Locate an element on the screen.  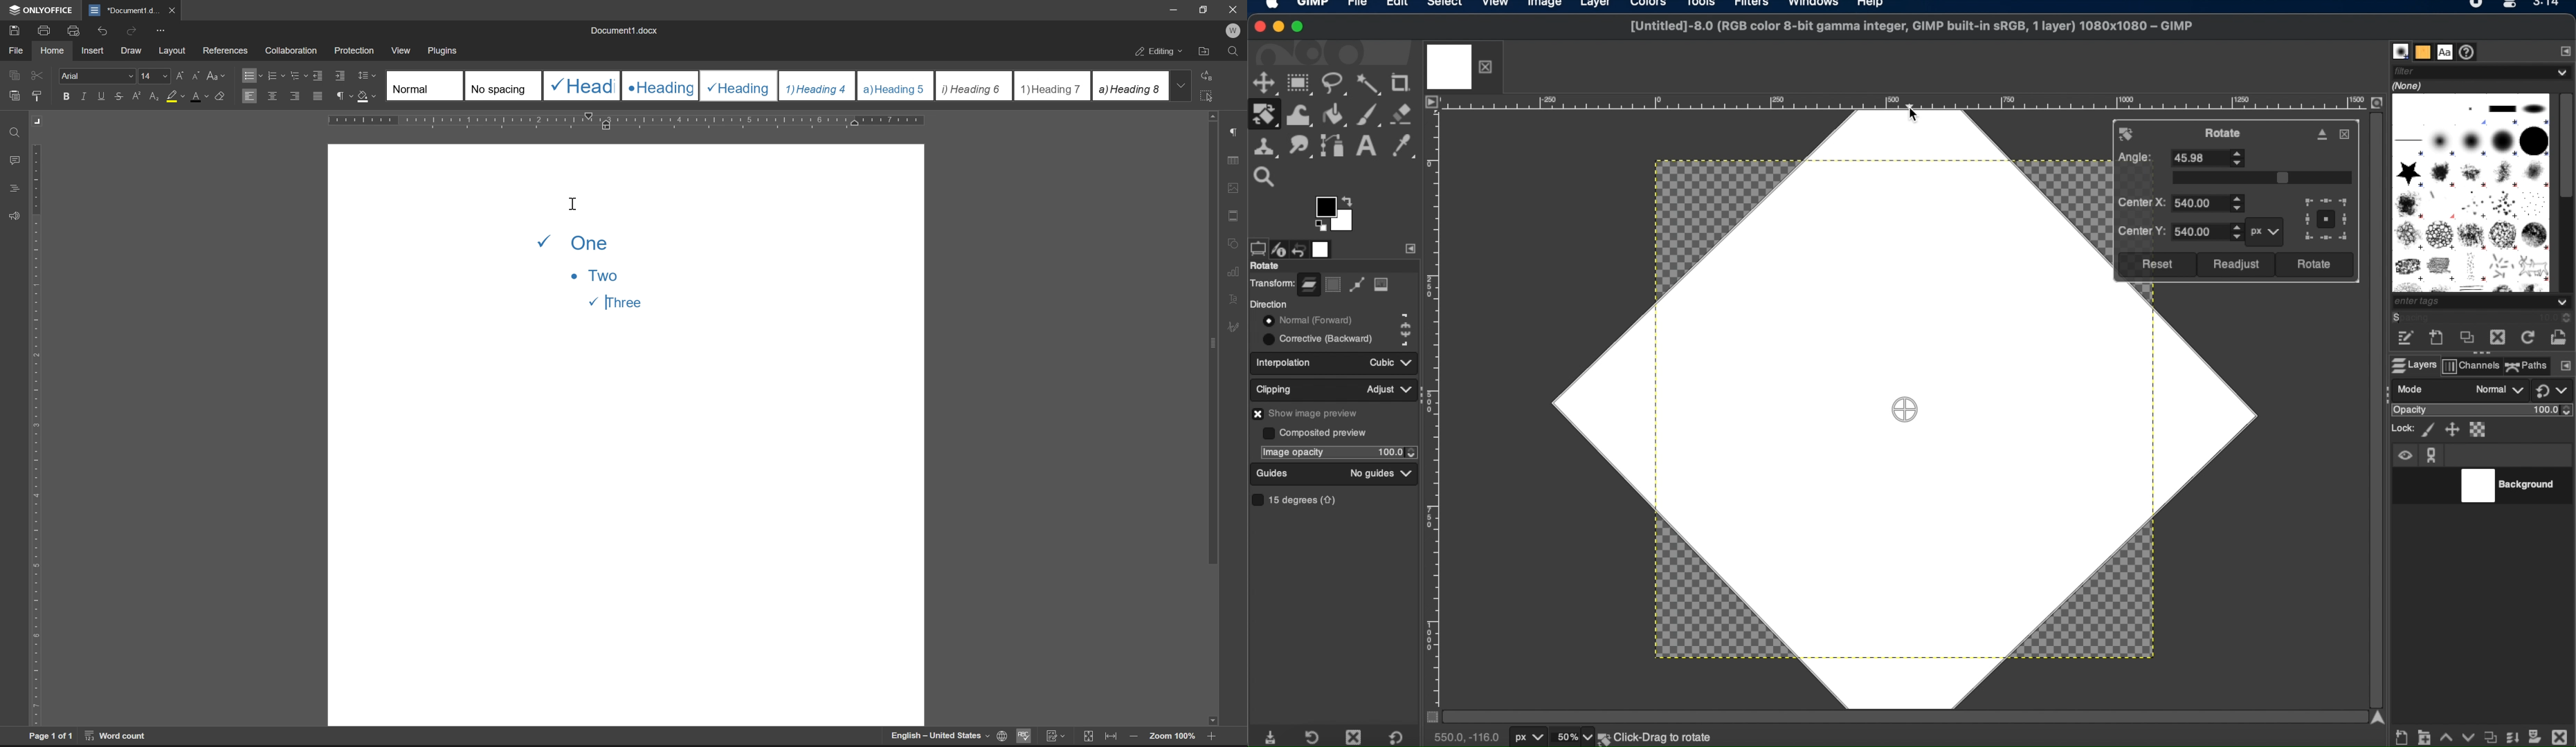
headings is located at coordinates (14, 189).